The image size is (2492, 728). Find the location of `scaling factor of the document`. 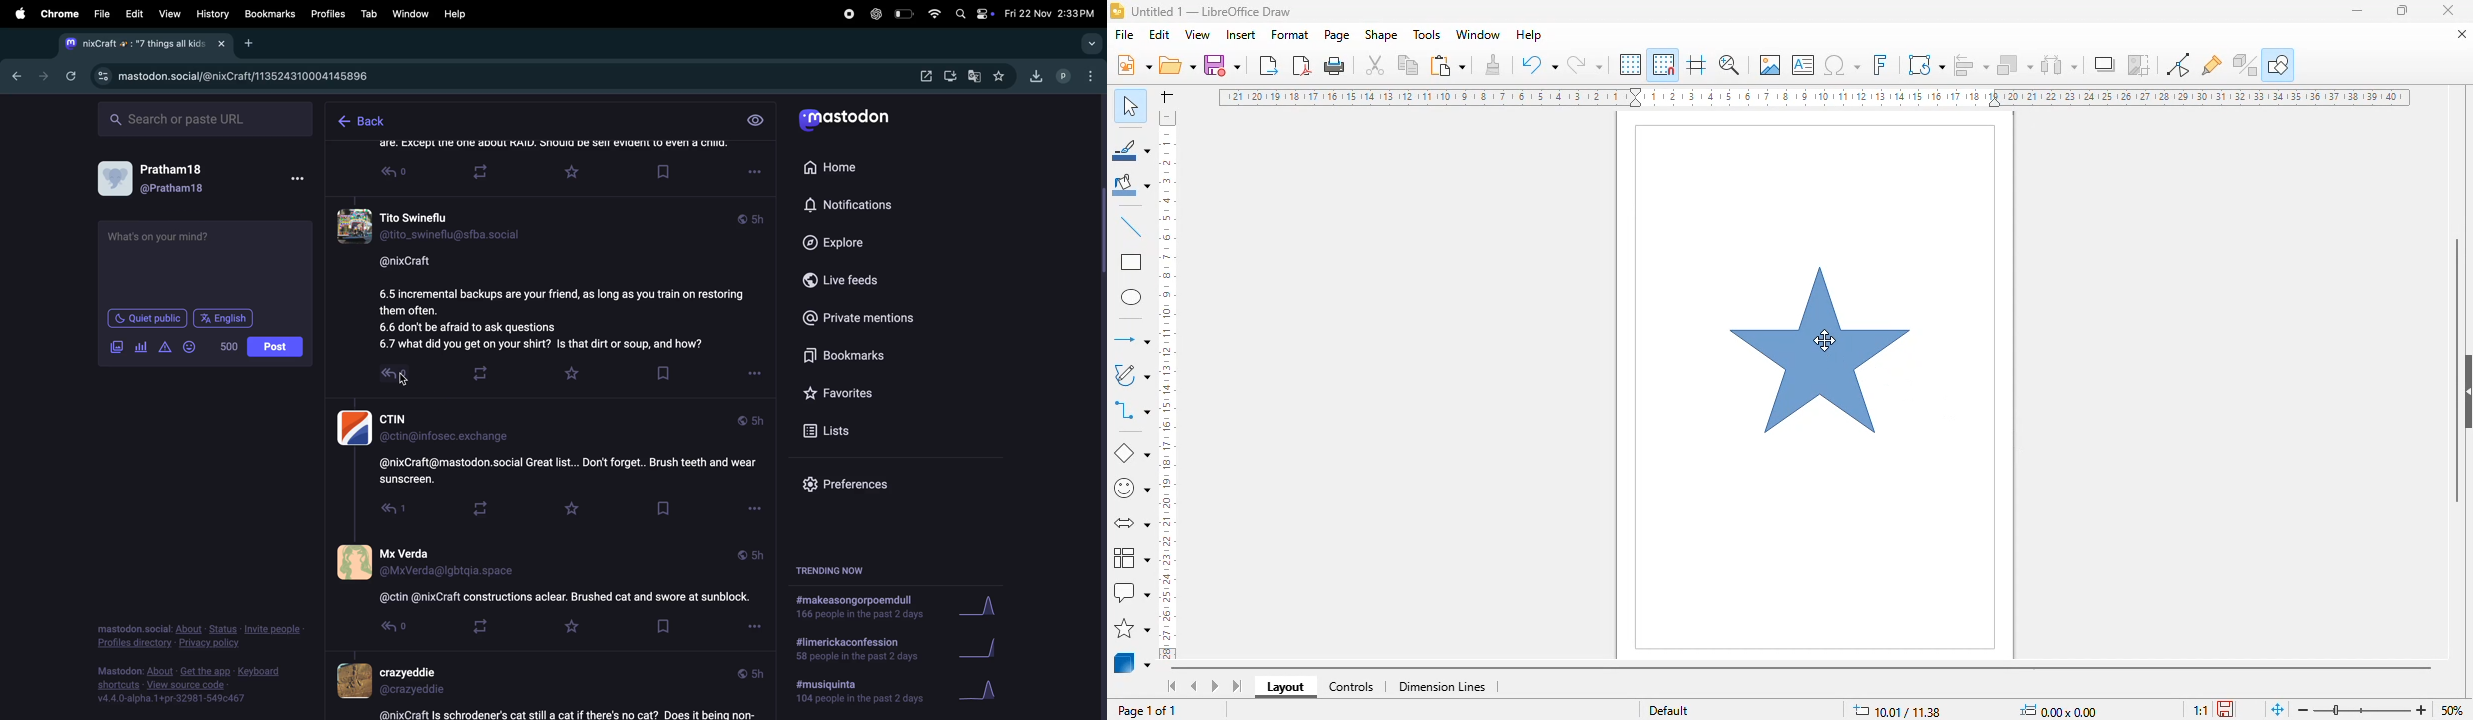

scaling factor of the document is located at coordinates (2200, 709).